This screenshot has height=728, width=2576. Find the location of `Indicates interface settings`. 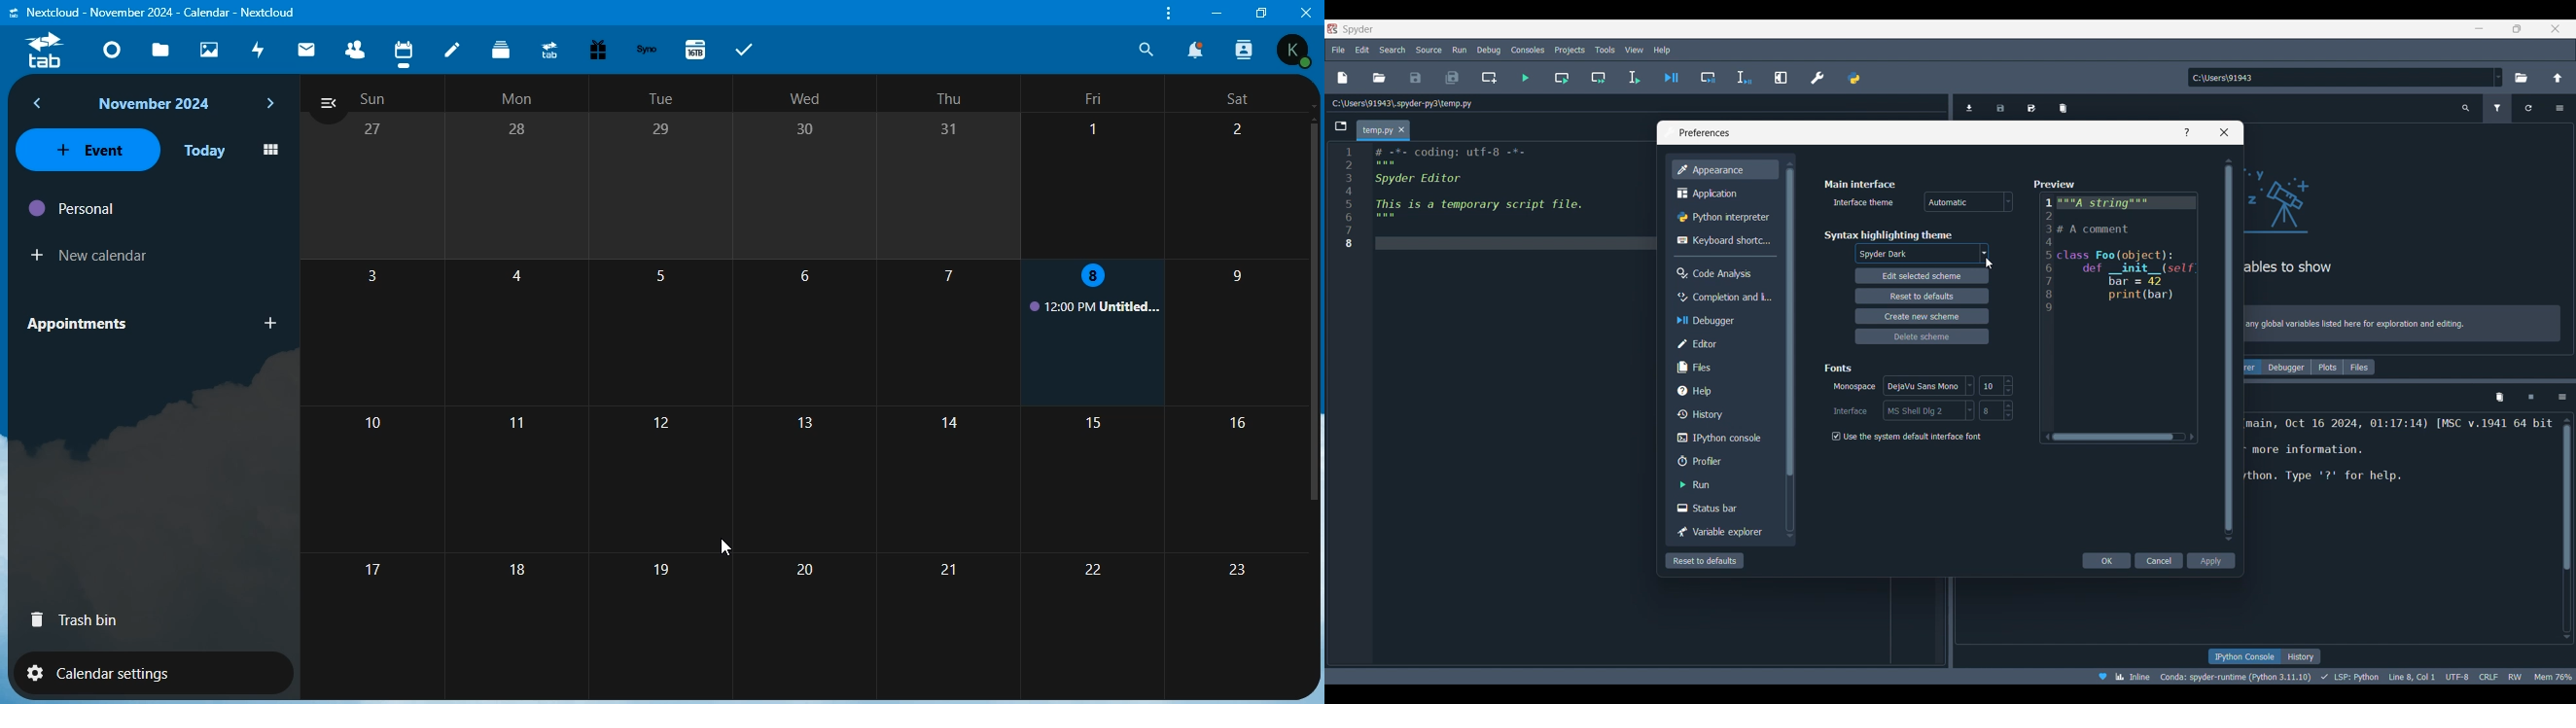

Indicates interface settings is located at coordinates (1852, 411).